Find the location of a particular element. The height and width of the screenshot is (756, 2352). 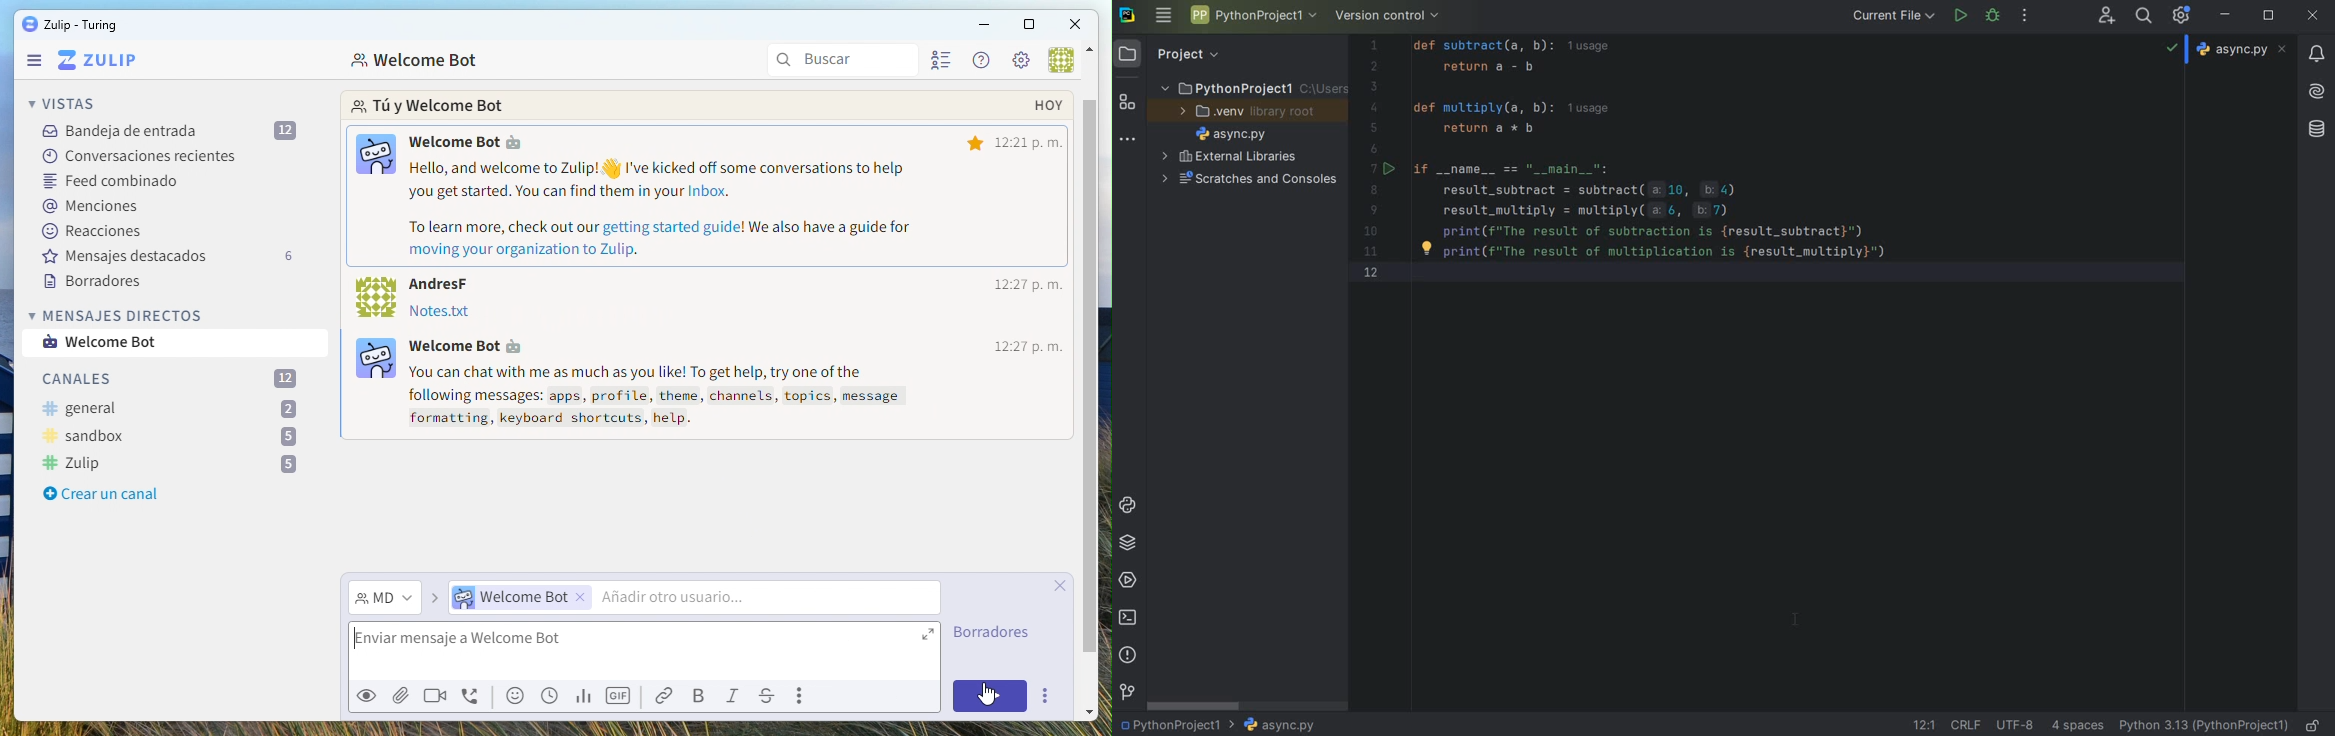

MORE TOOL WINDOWS is located at coordinates (1128, 140).